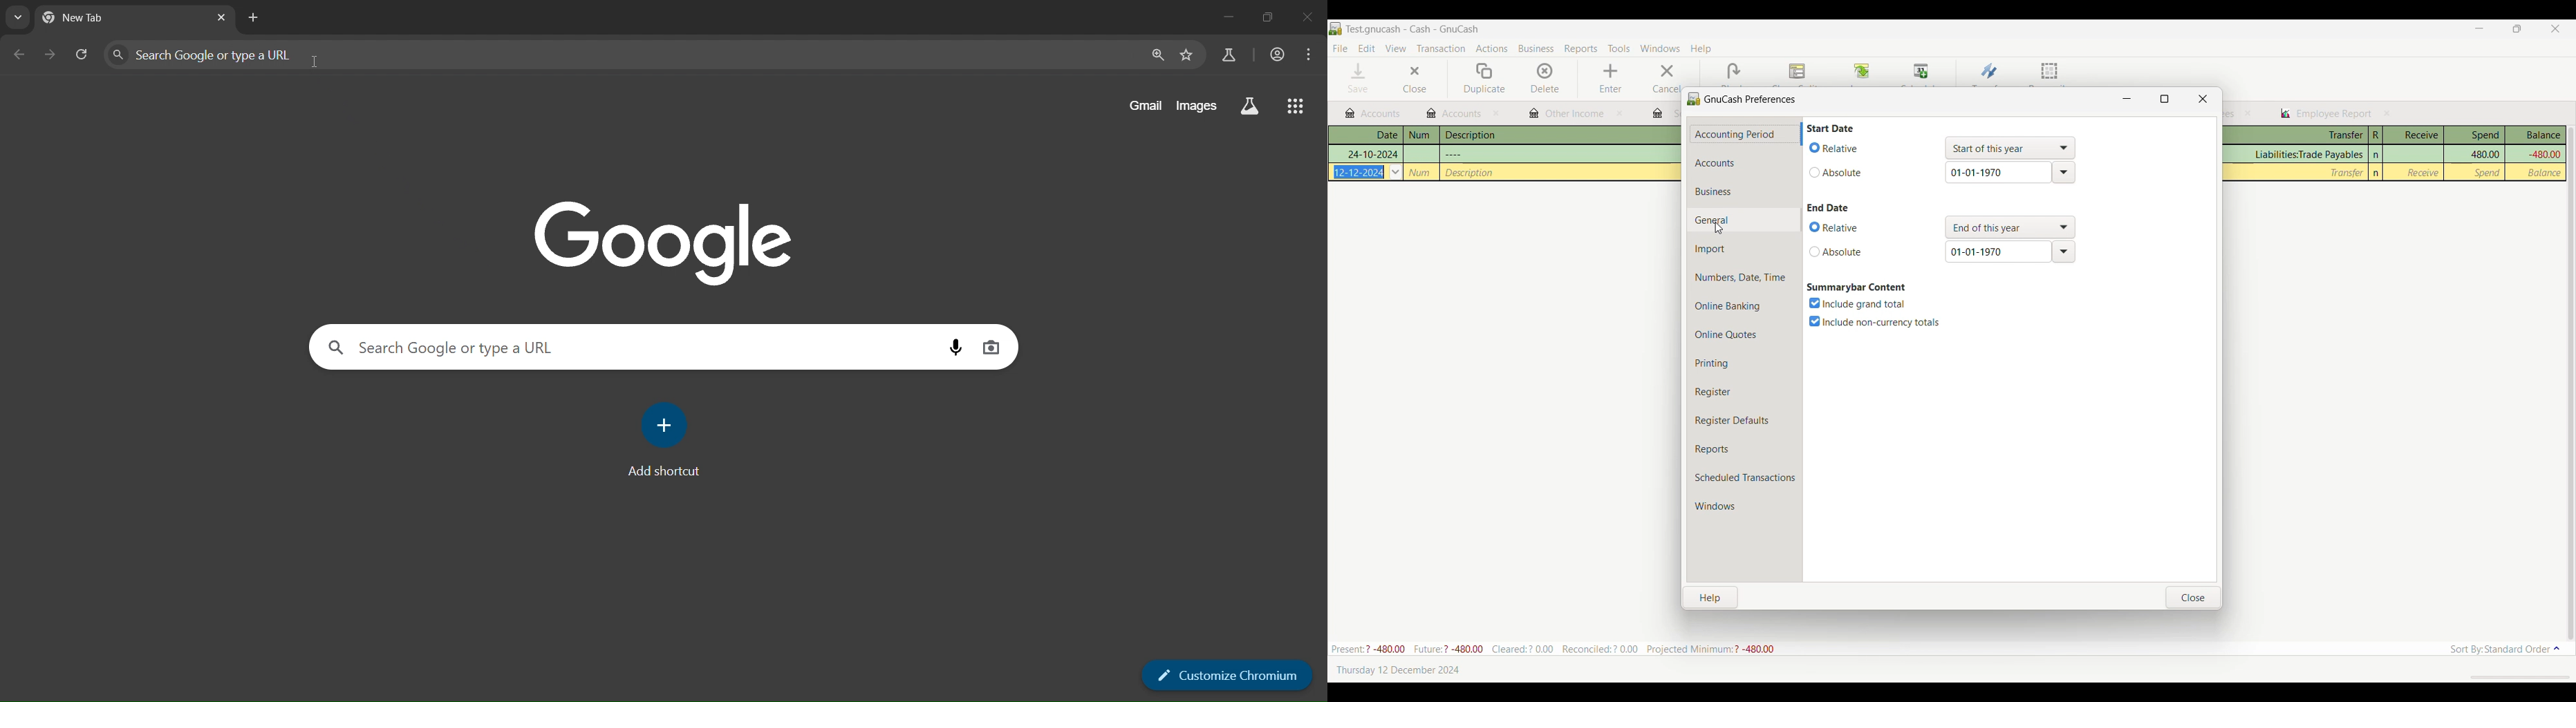 The width and height of the screenshot is (2576, 728). What do you see at coordinates (1861, 304) in the screenshot?
I see `Toggle options under current section` at bounding box center [1861, 304].